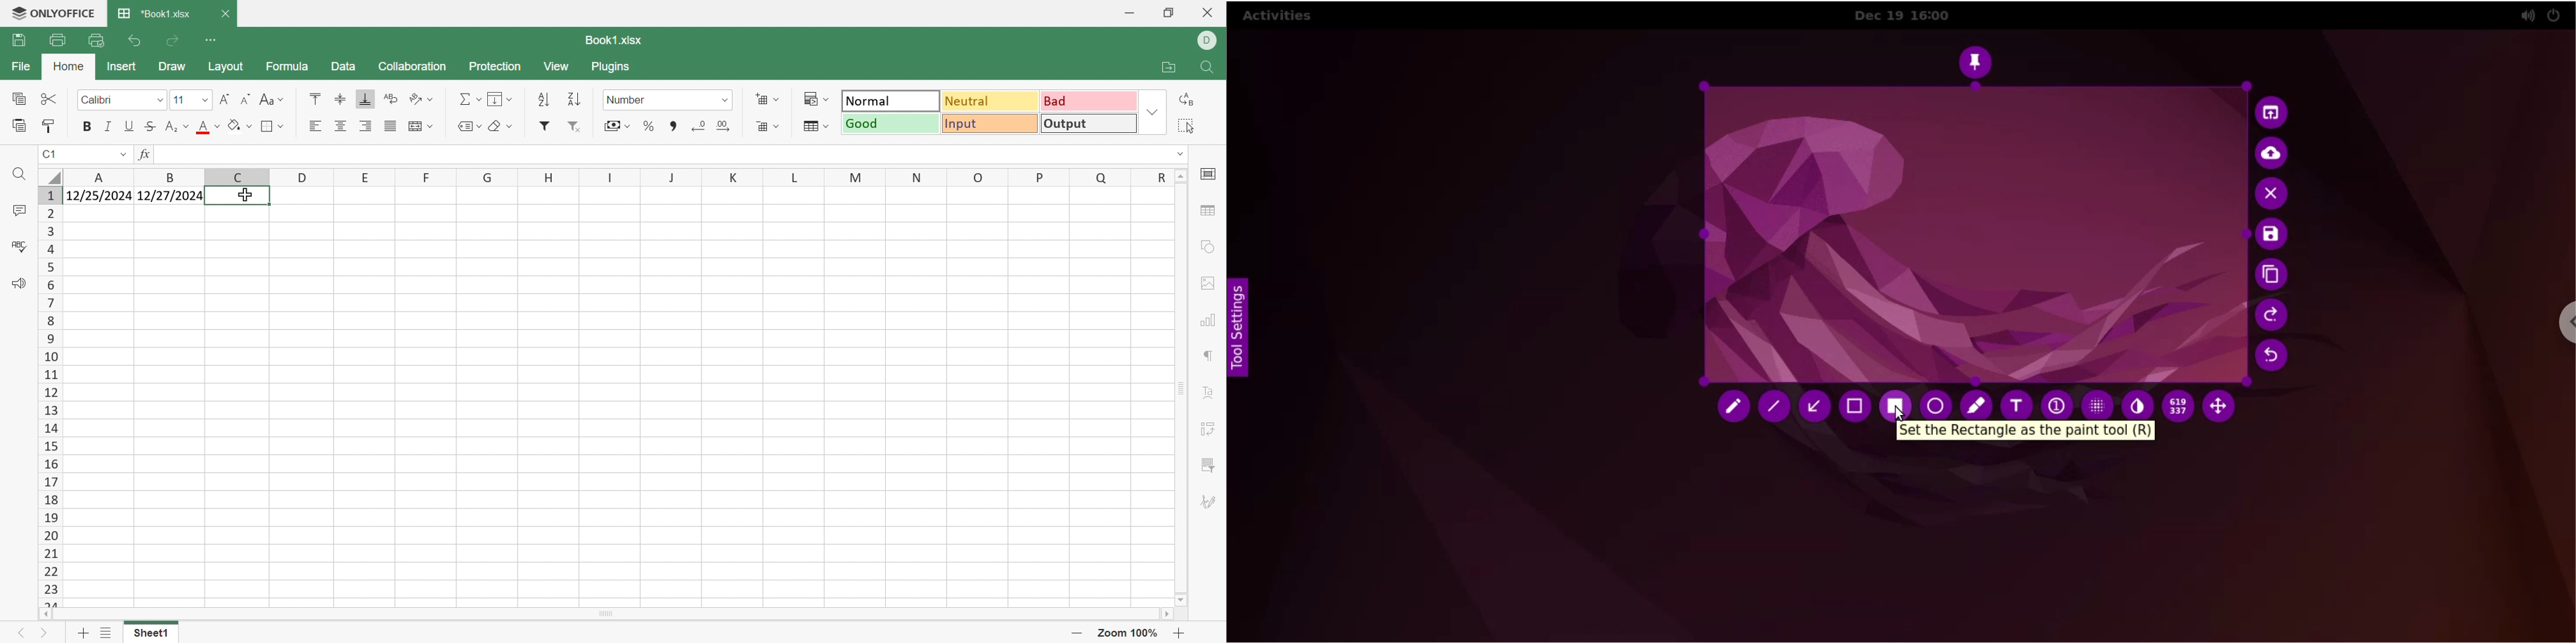  What do you see at coordinates (224, 98) in the screenshot?
I see `Increment font size` at bounding box center [224, 98].